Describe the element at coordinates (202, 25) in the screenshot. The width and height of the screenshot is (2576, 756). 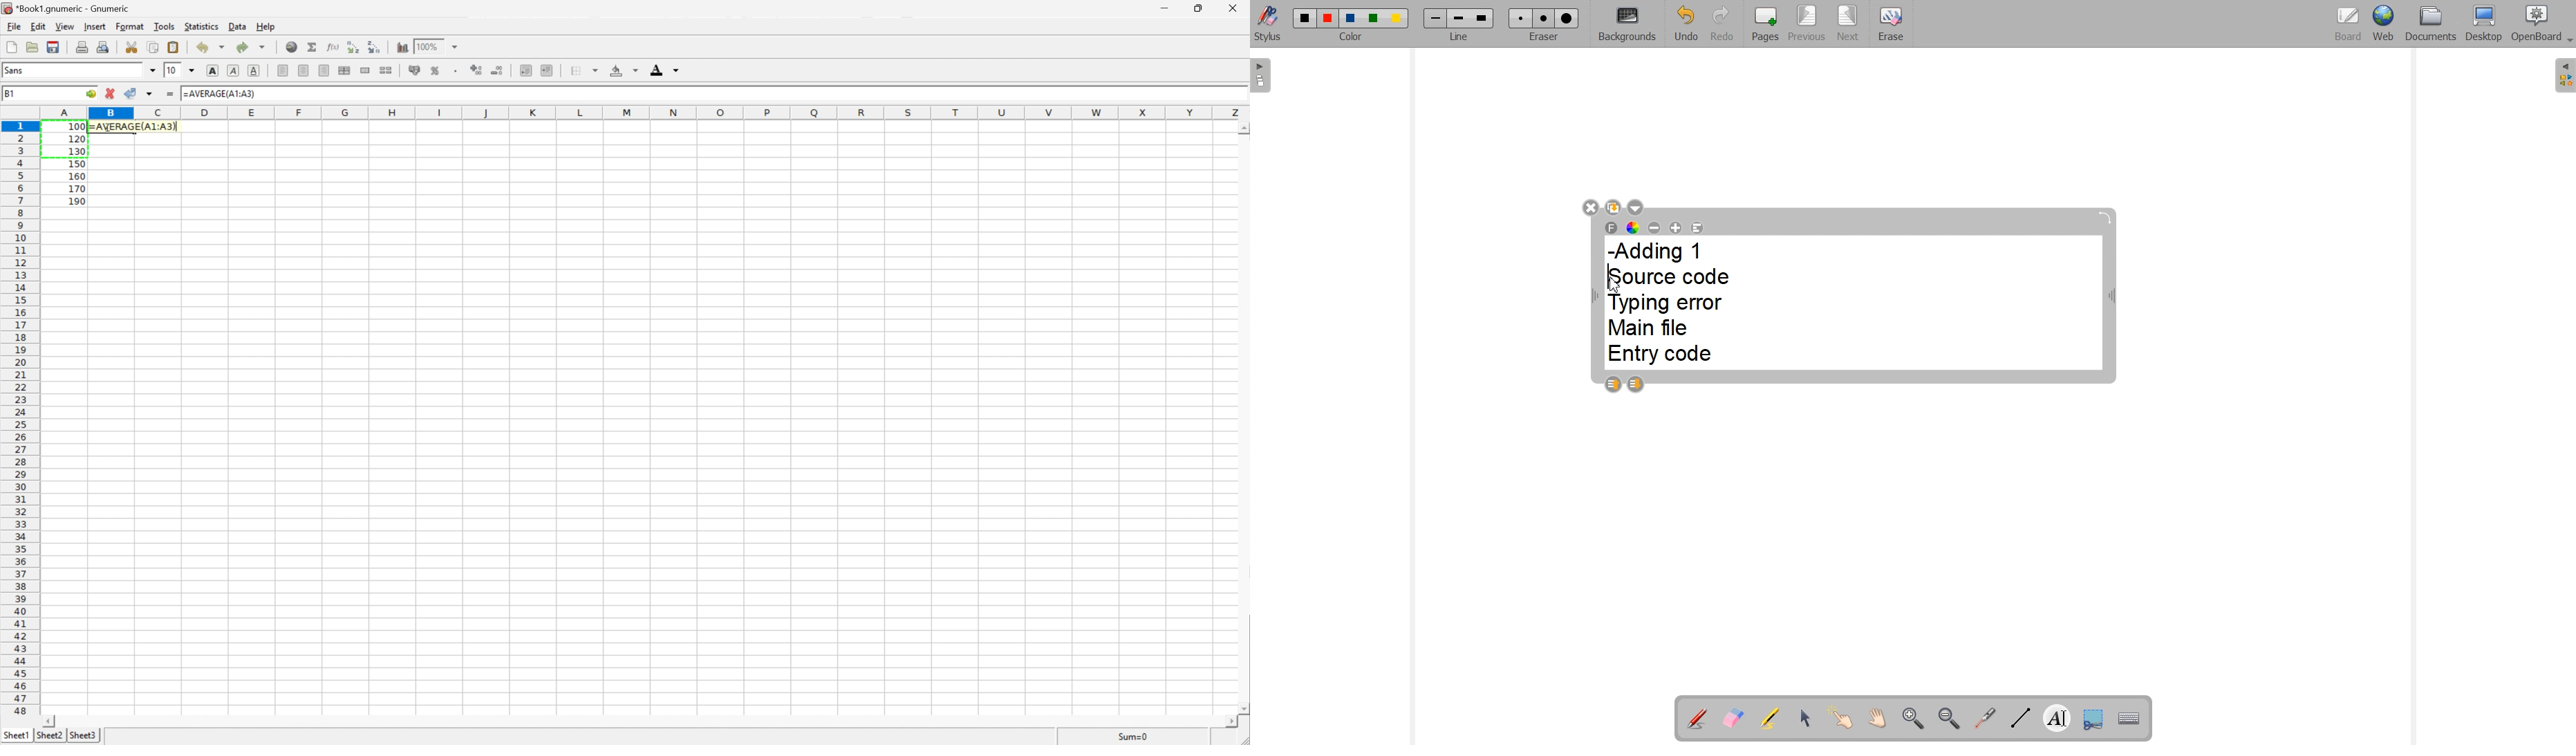
I see `Statistics` at that location.